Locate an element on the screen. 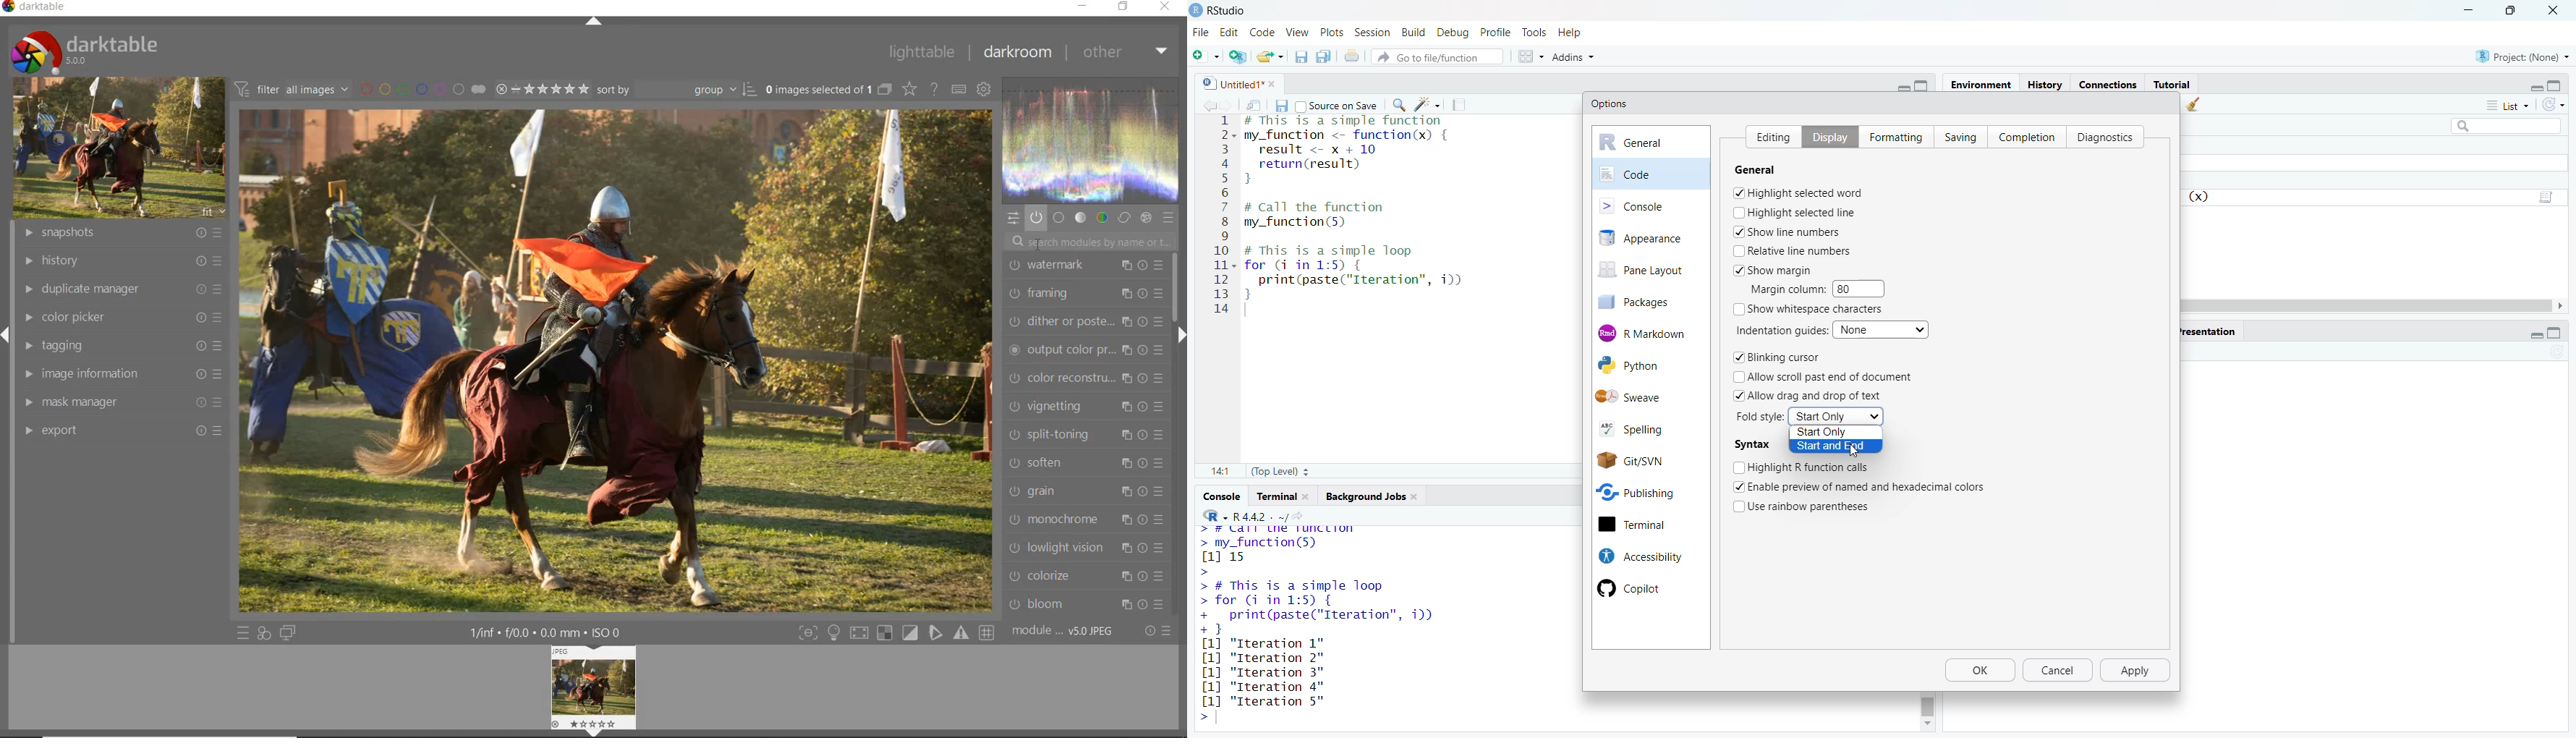 This screenshot has width=2576, height=756. framing is located at coordinates (1083, 293).